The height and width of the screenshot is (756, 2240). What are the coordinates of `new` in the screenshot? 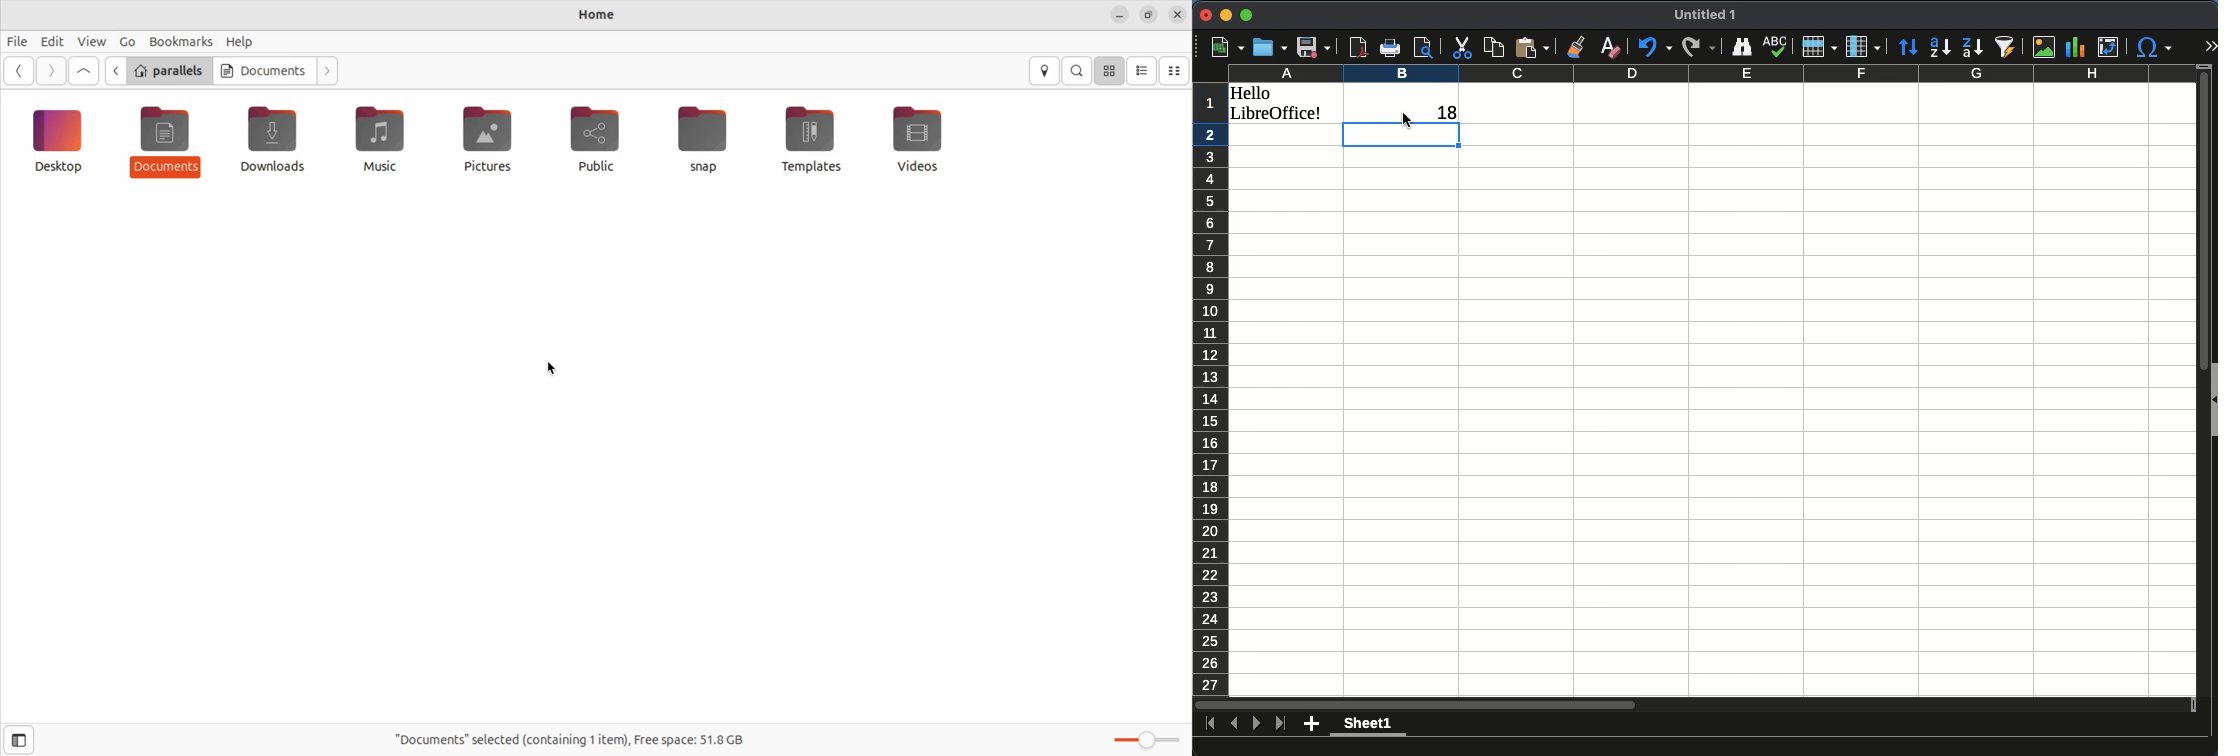 It's located at (1223, 45).